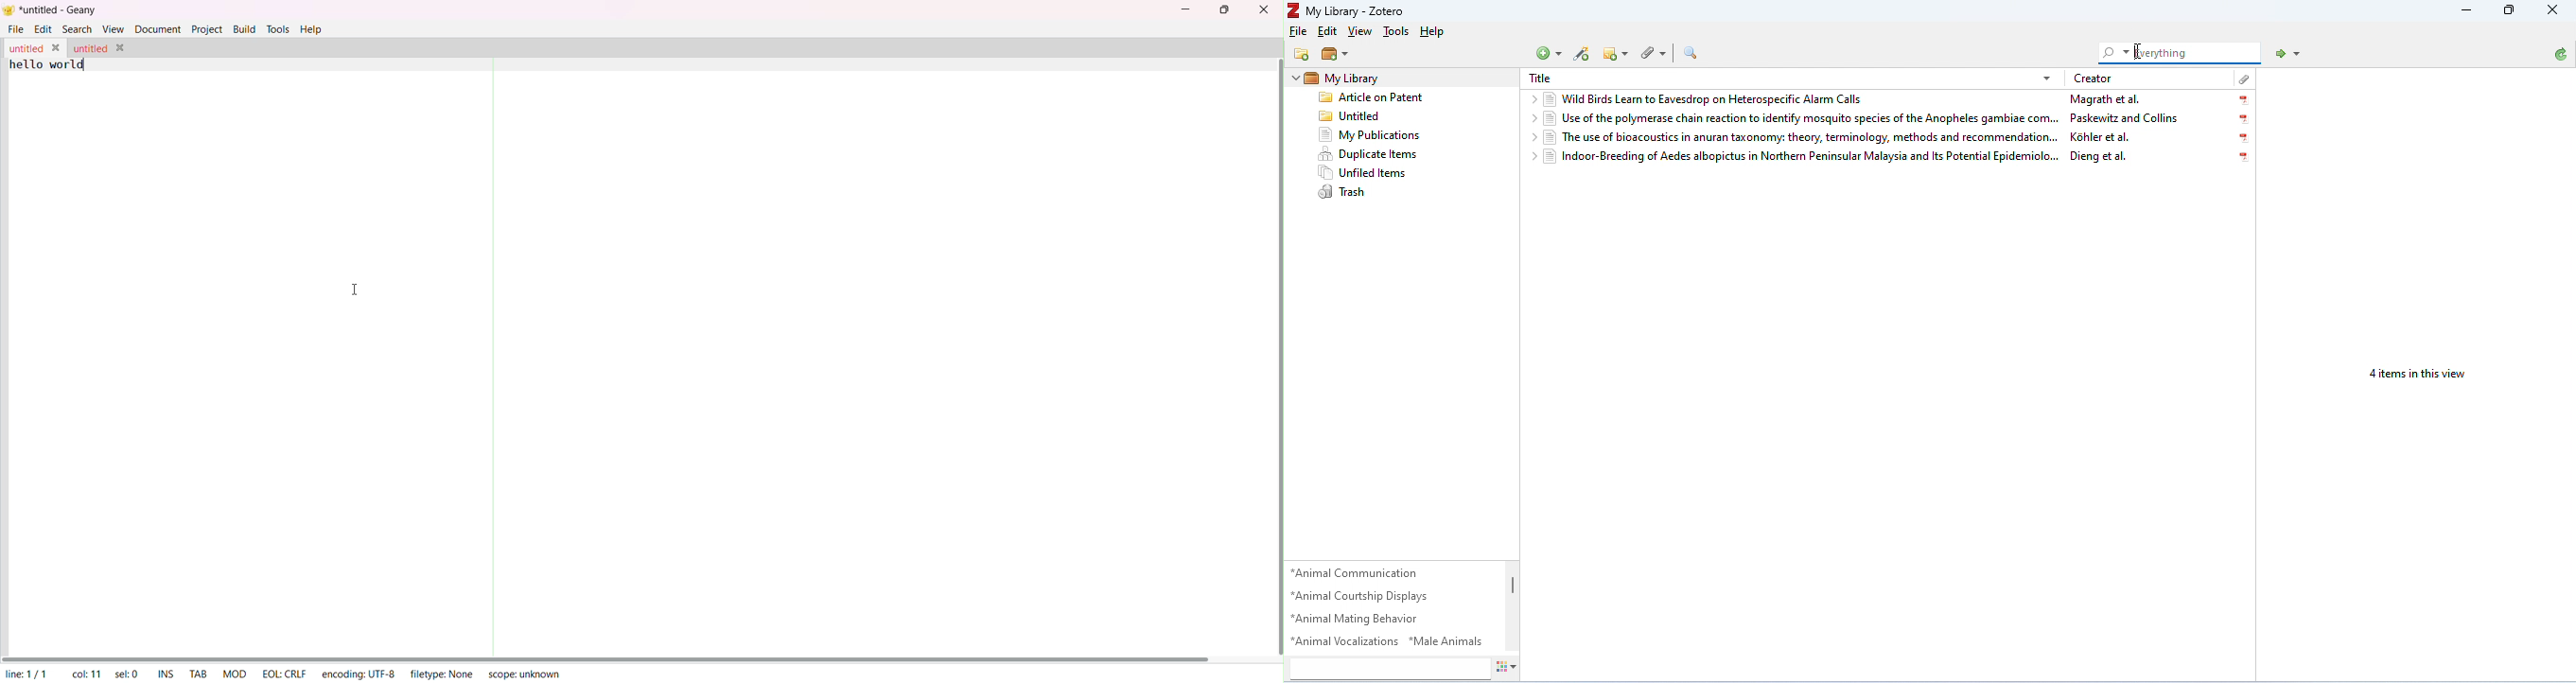 This screenshot has width=2576, height=700. What do you see at coordinates (232, 674) in the screenshot?
I see `MOD` at bounding box center [232, 674].